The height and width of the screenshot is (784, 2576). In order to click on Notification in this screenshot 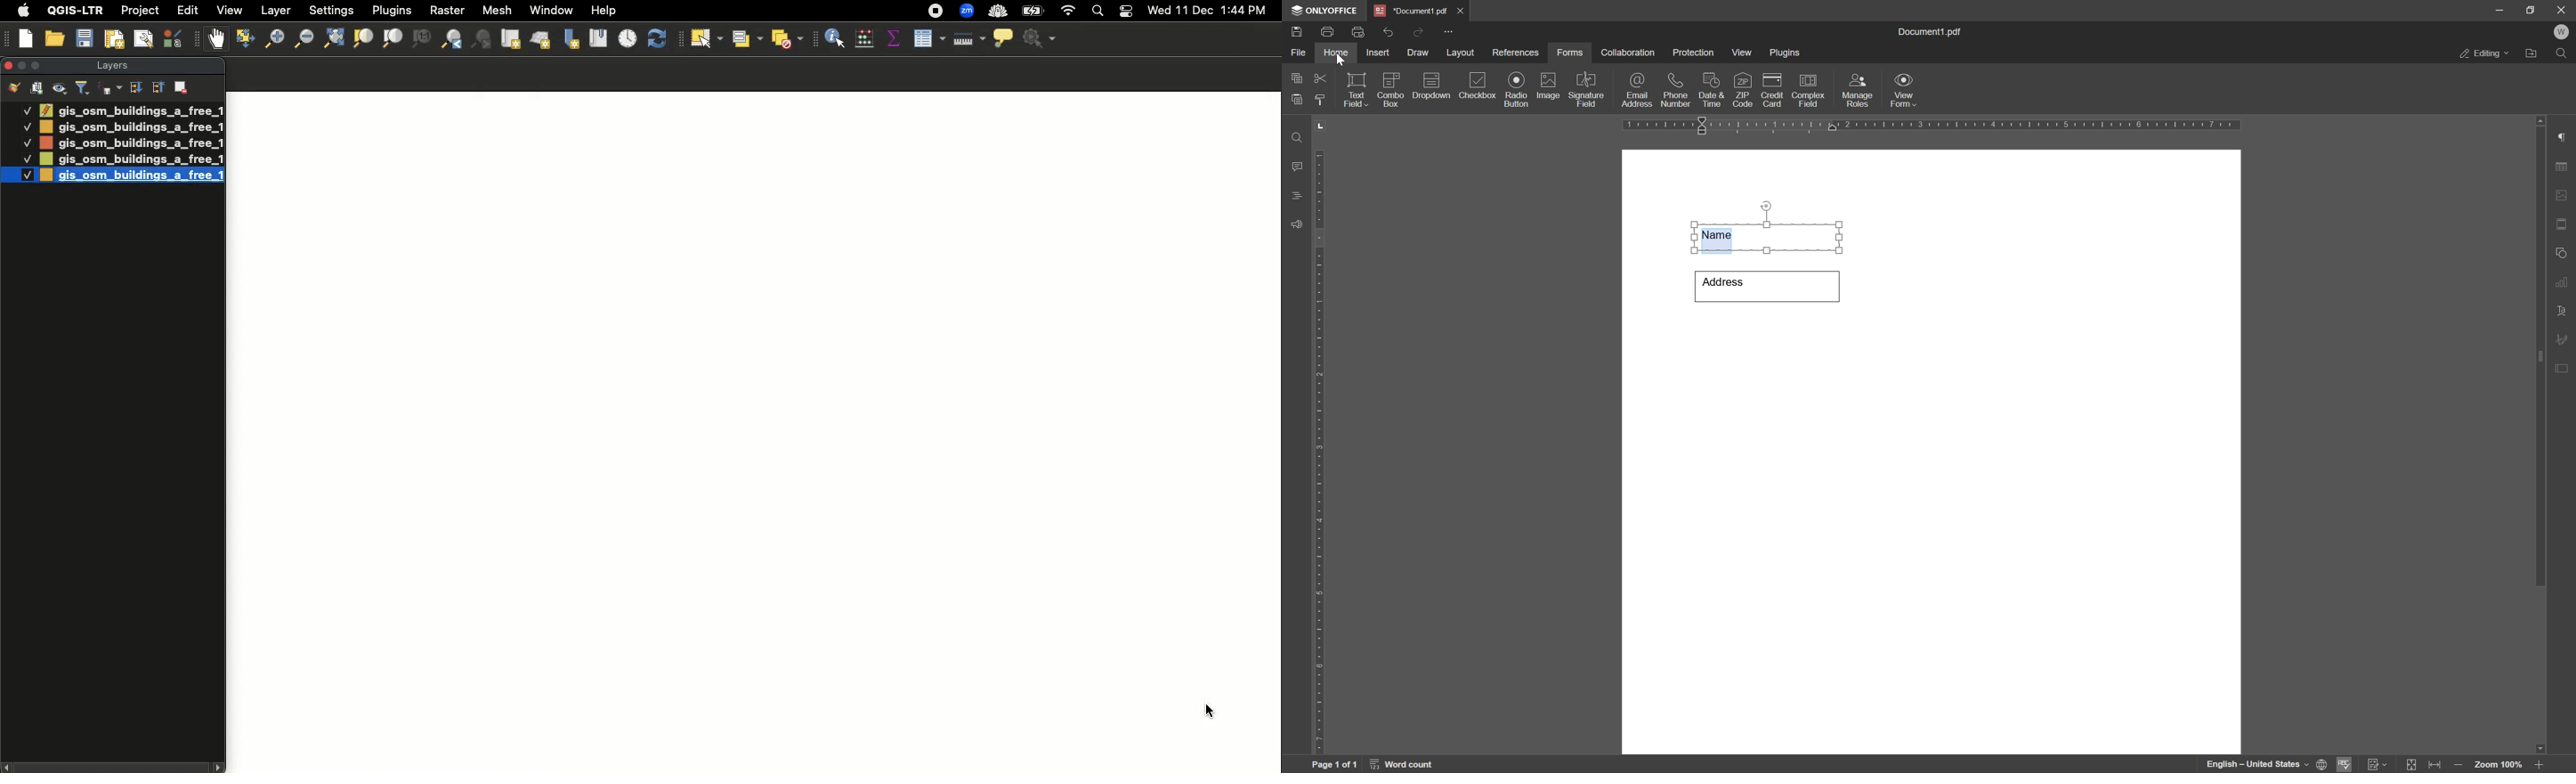, I will do `click(1123, 12)`.